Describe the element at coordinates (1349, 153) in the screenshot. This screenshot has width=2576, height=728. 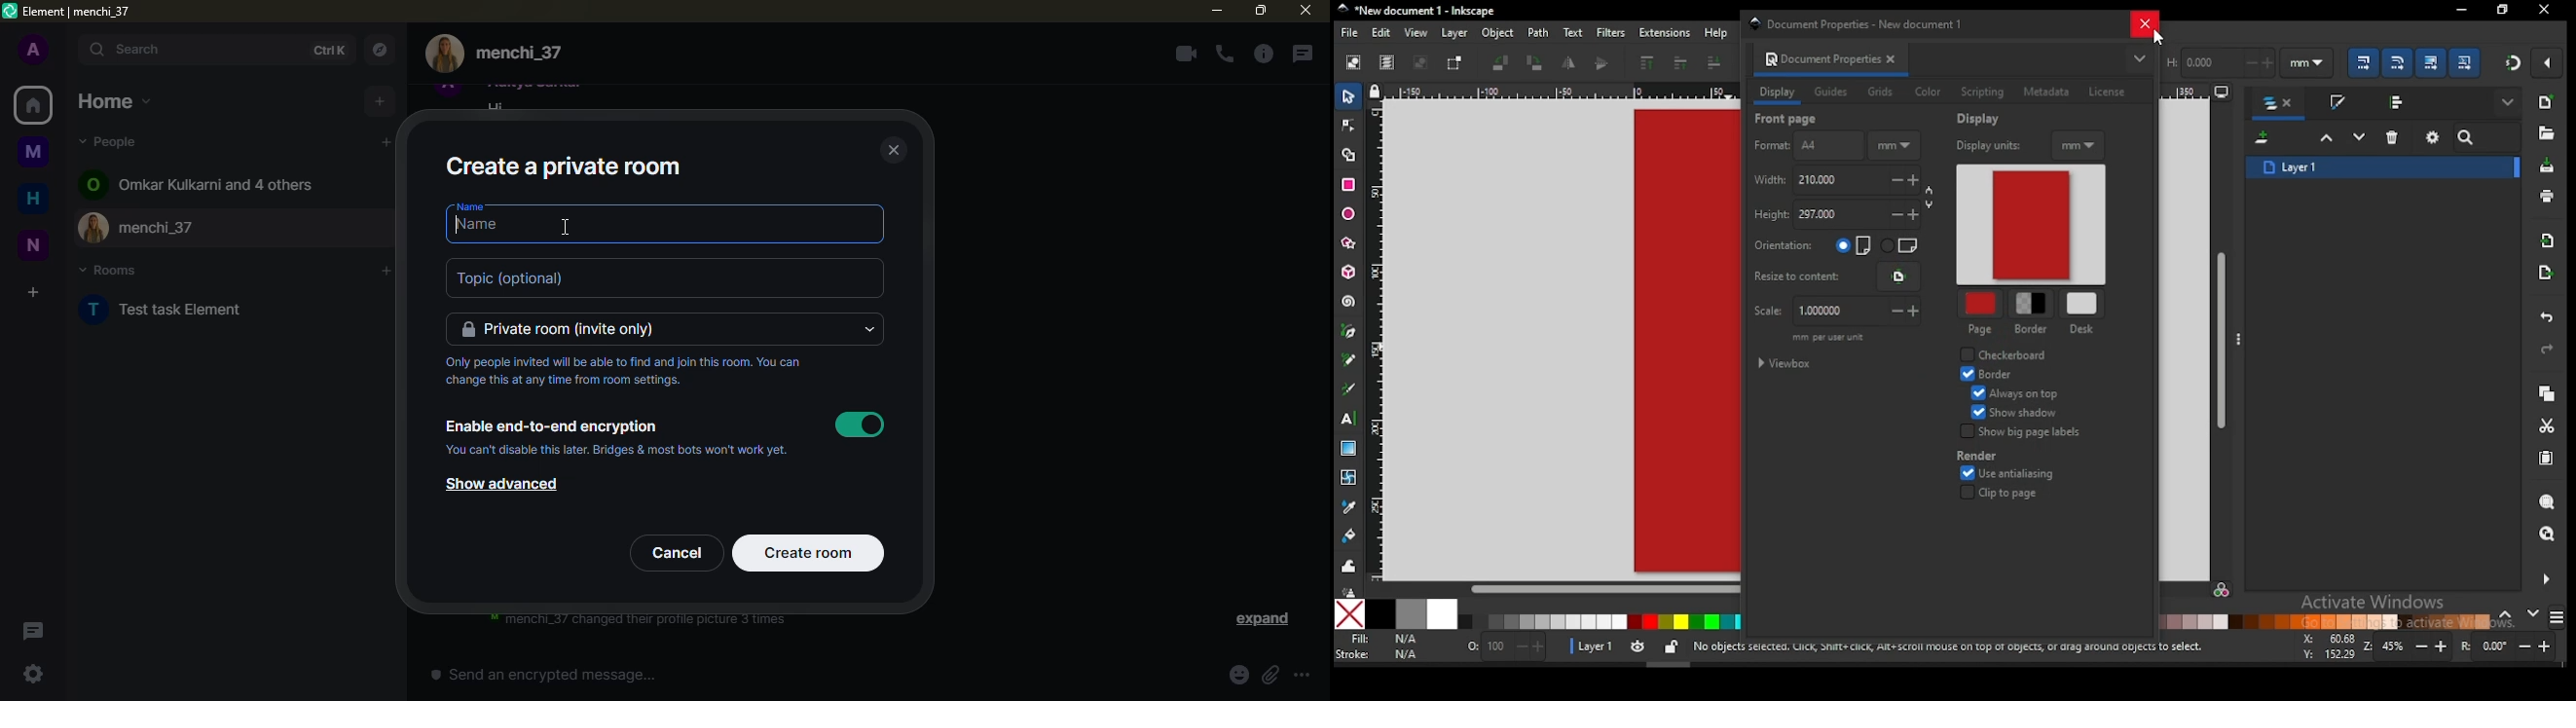
I see `shape builder tool` at that location.